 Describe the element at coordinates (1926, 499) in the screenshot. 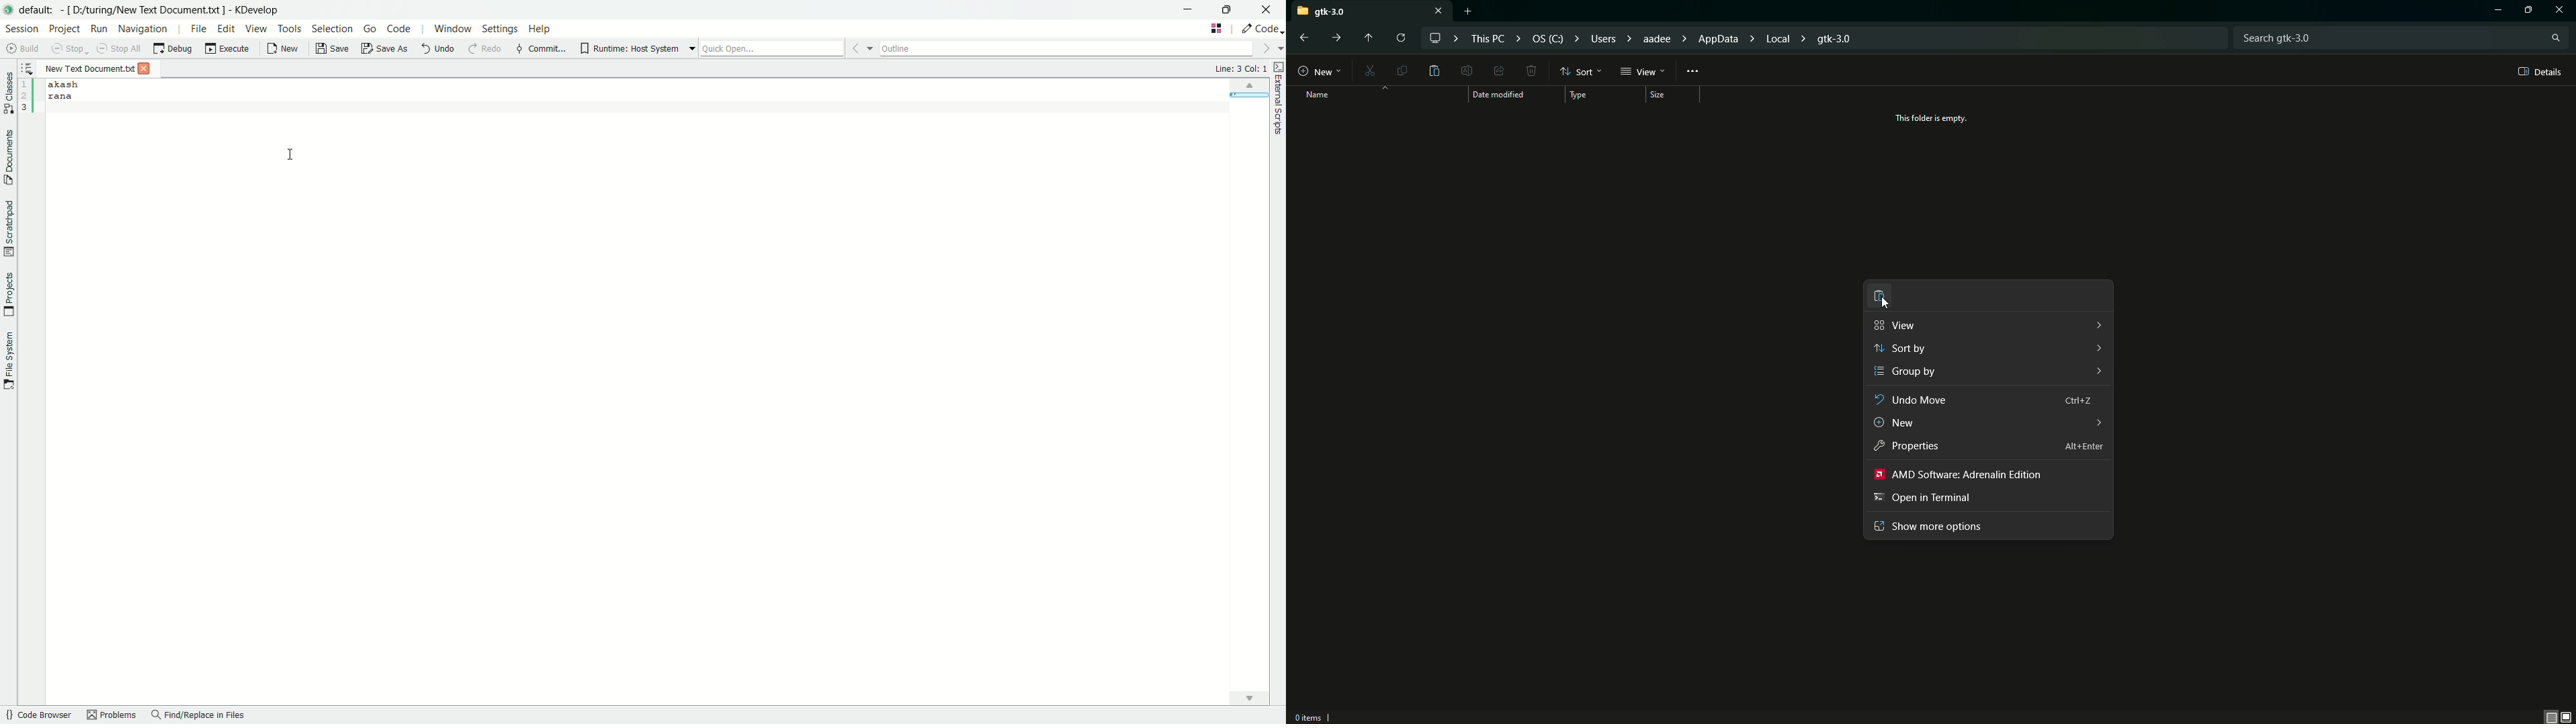

I see `Open in terminal` at that location.